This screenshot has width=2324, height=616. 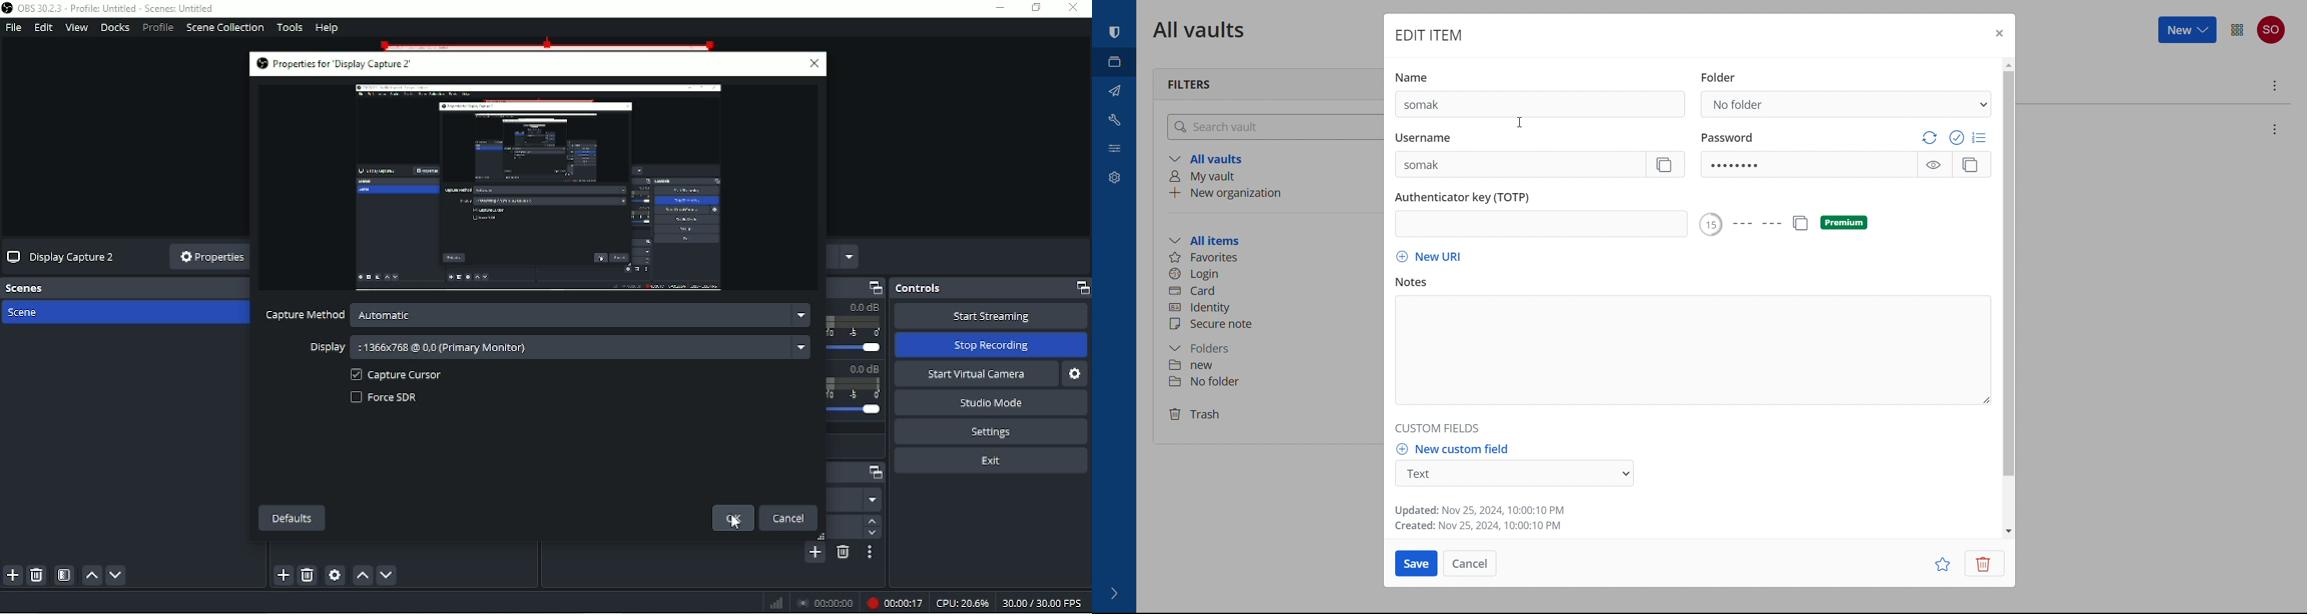 I want to click on File, so click(x=14, y=28).